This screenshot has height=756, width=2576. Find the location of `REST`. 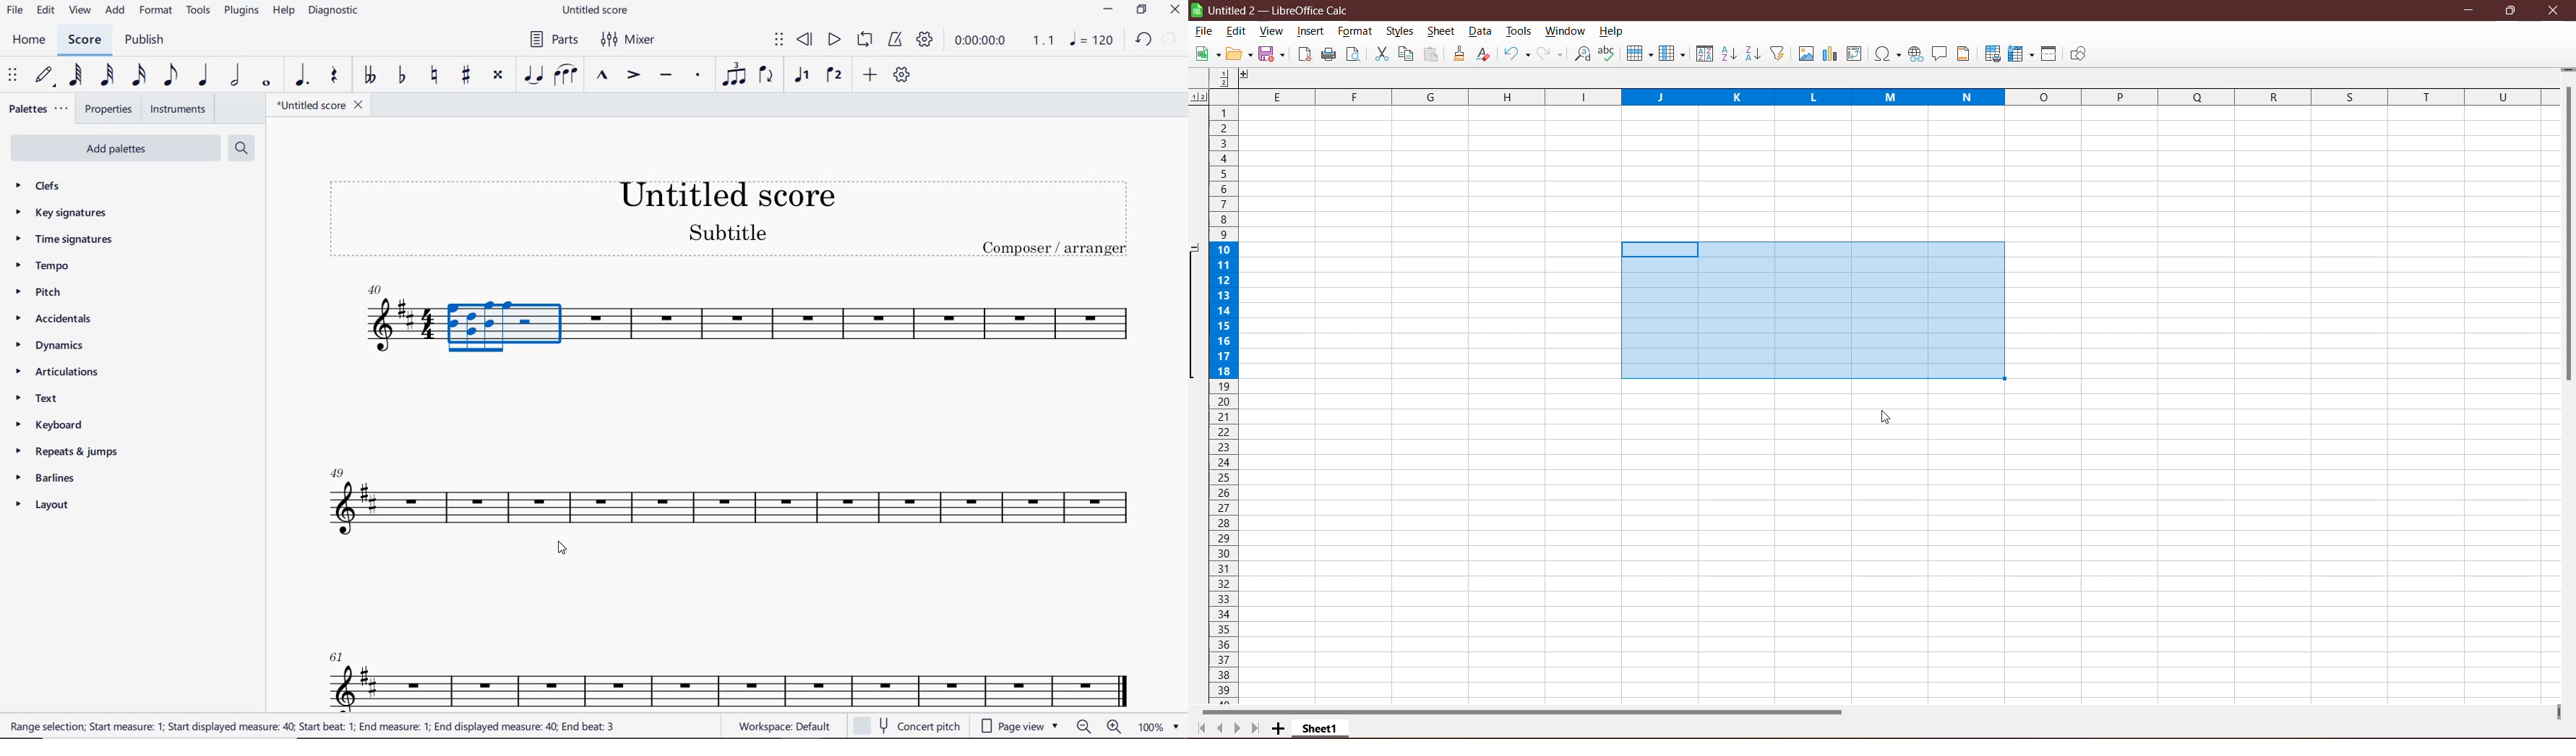

REST is located at coordinates (335, 77).